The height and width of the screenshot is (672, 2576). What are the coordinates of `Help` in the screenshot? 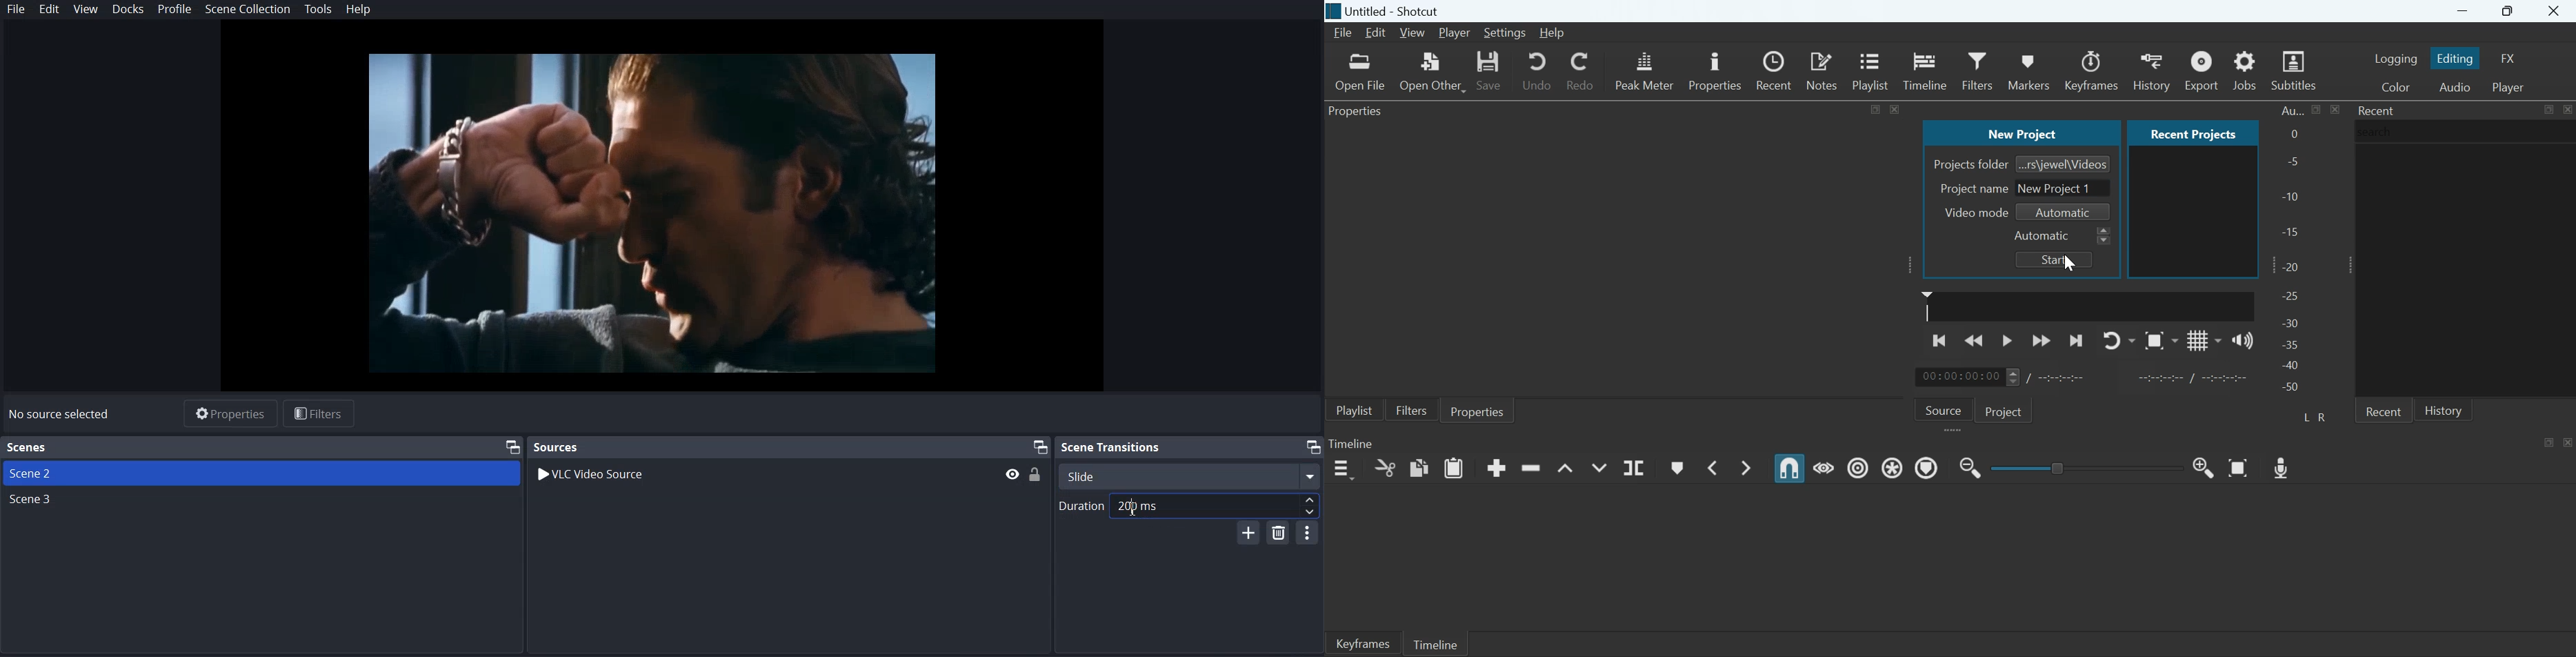 It's located at (357, 10).